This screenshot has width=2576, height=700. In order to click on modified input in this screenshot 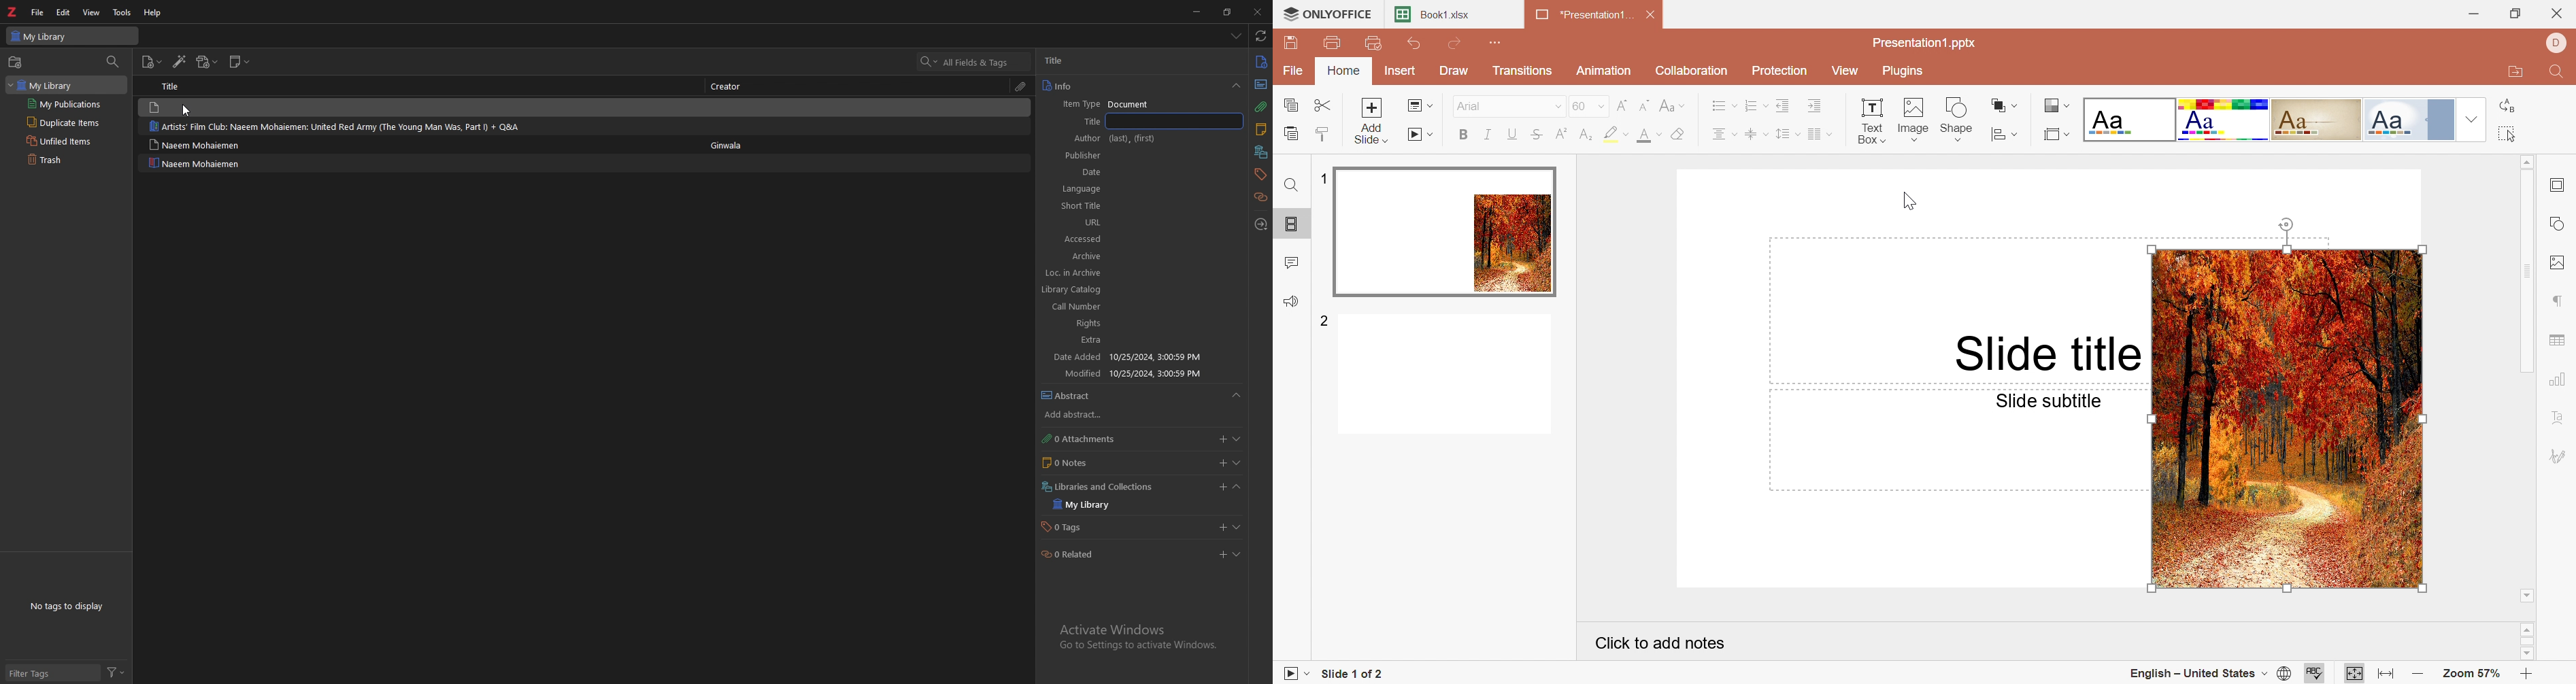, I will do `click(1182, 525)`.